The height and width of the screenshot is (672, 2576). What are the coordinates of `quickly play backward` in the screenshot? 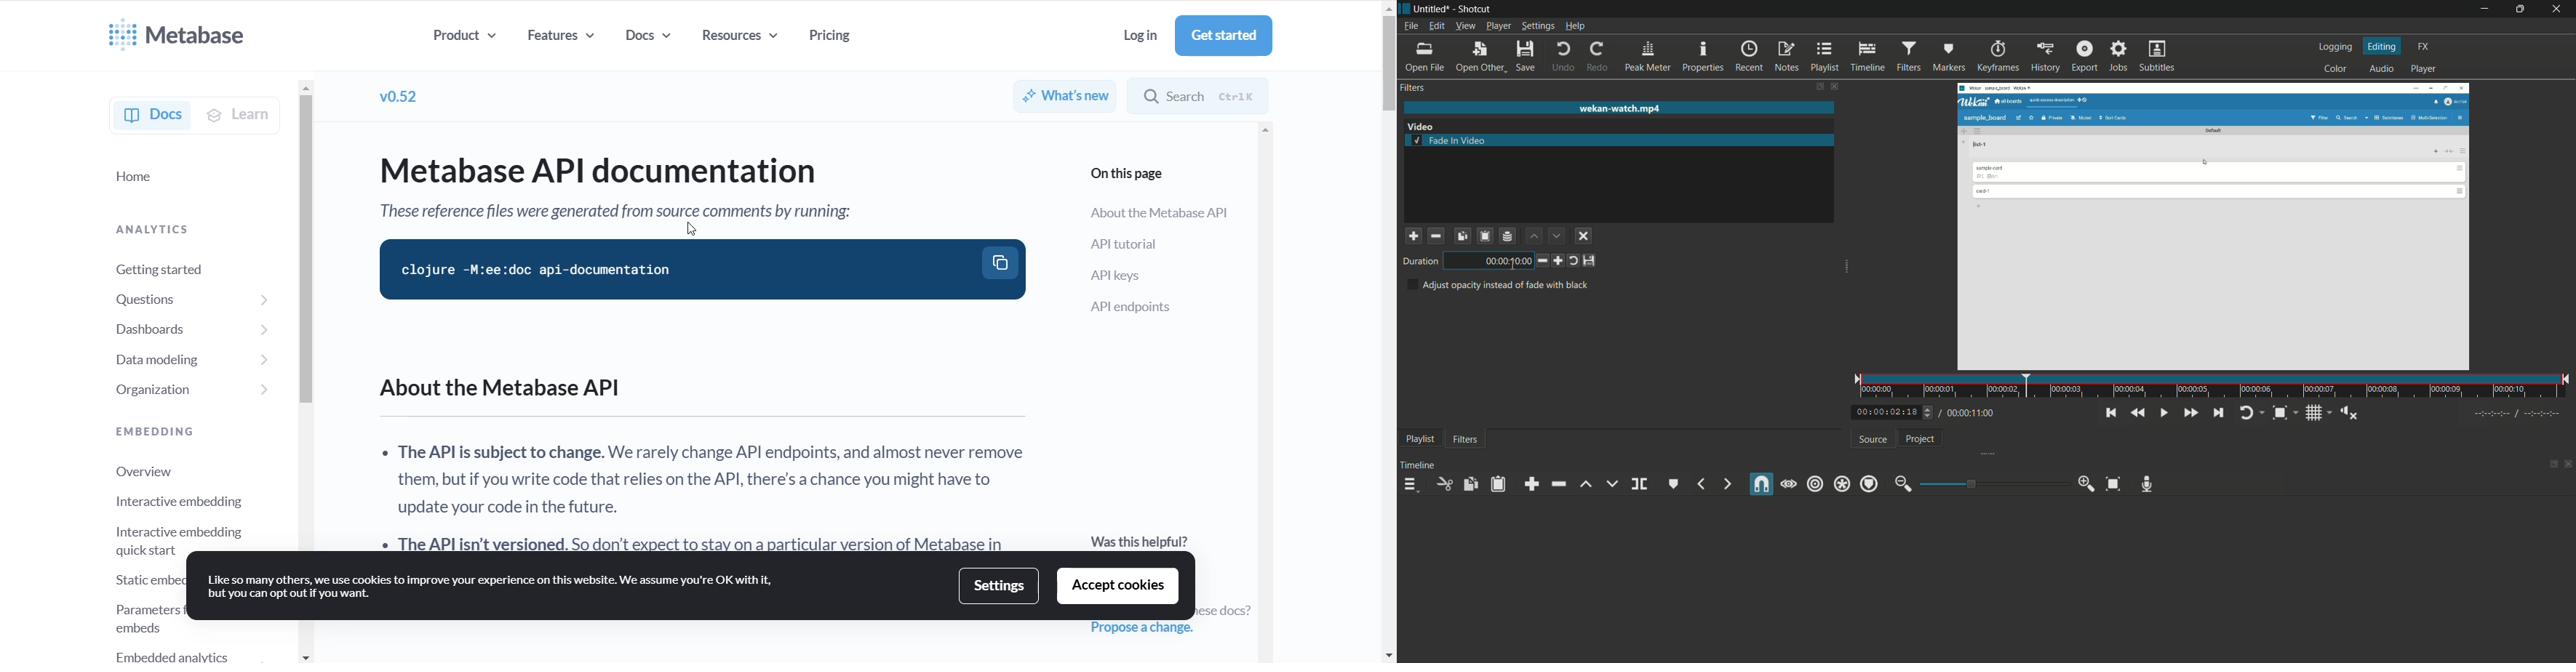 It's located at (2136, 413).